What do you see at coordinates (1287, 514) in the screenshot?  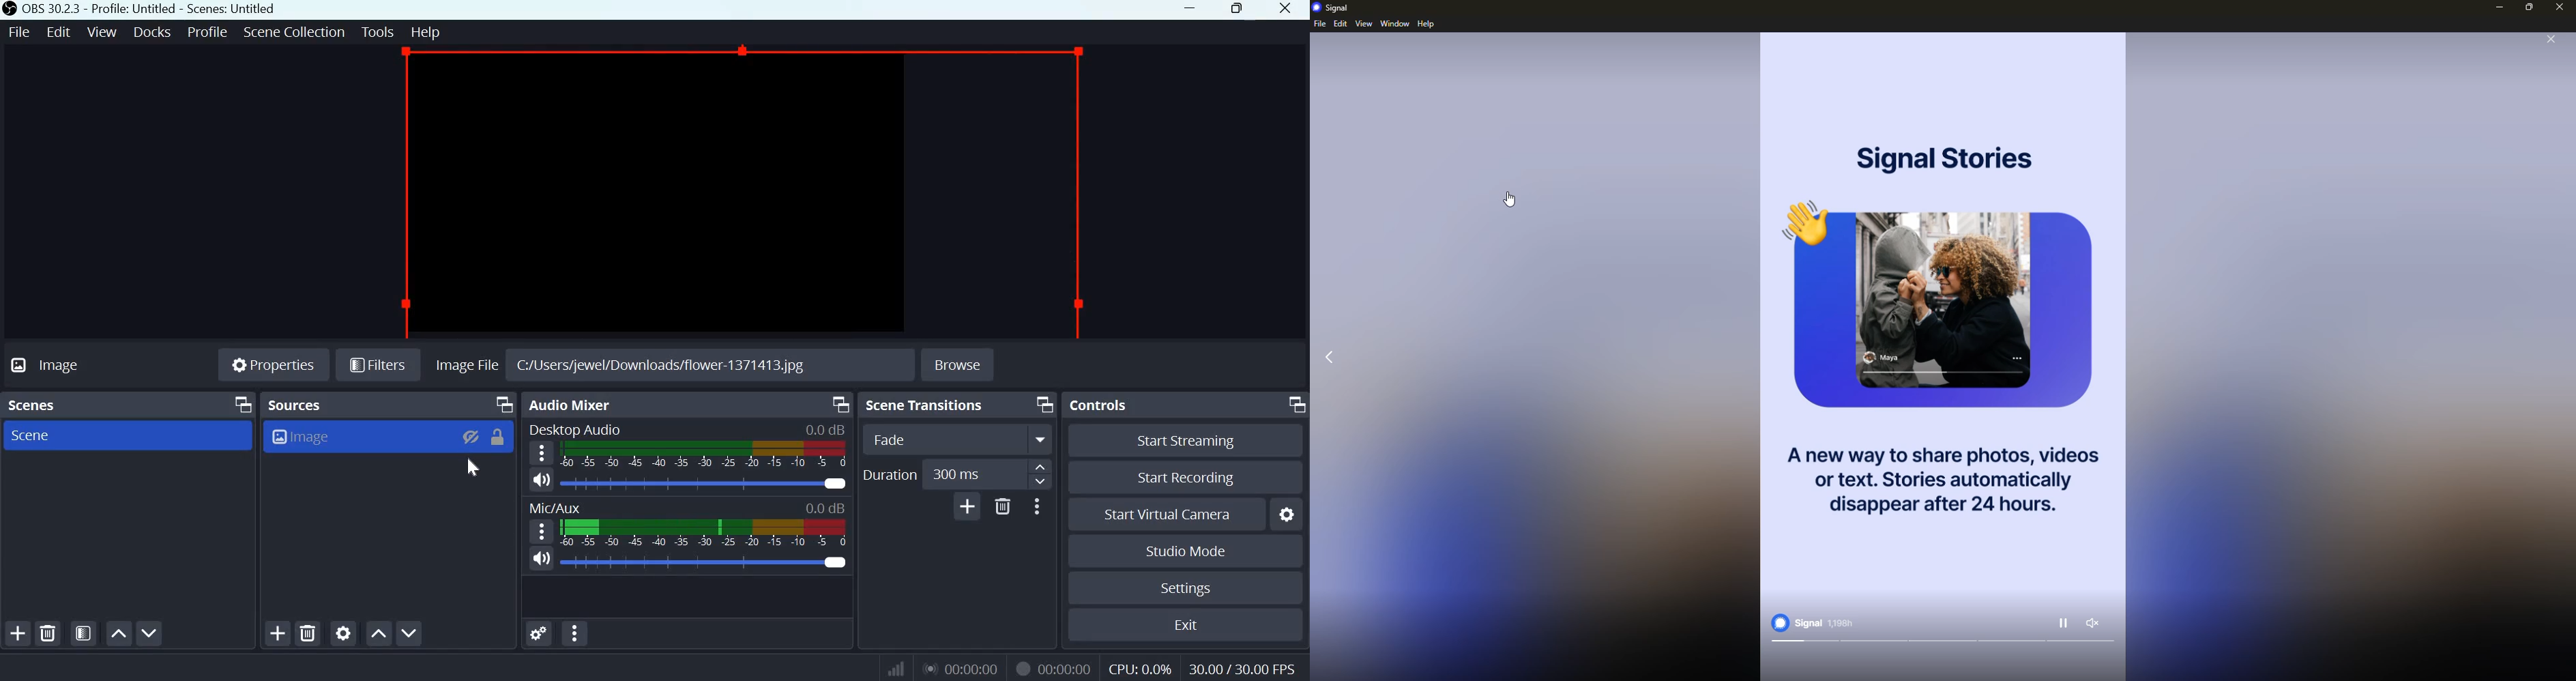 I see `configure virtual camera` at bounding box center [1287, 514].